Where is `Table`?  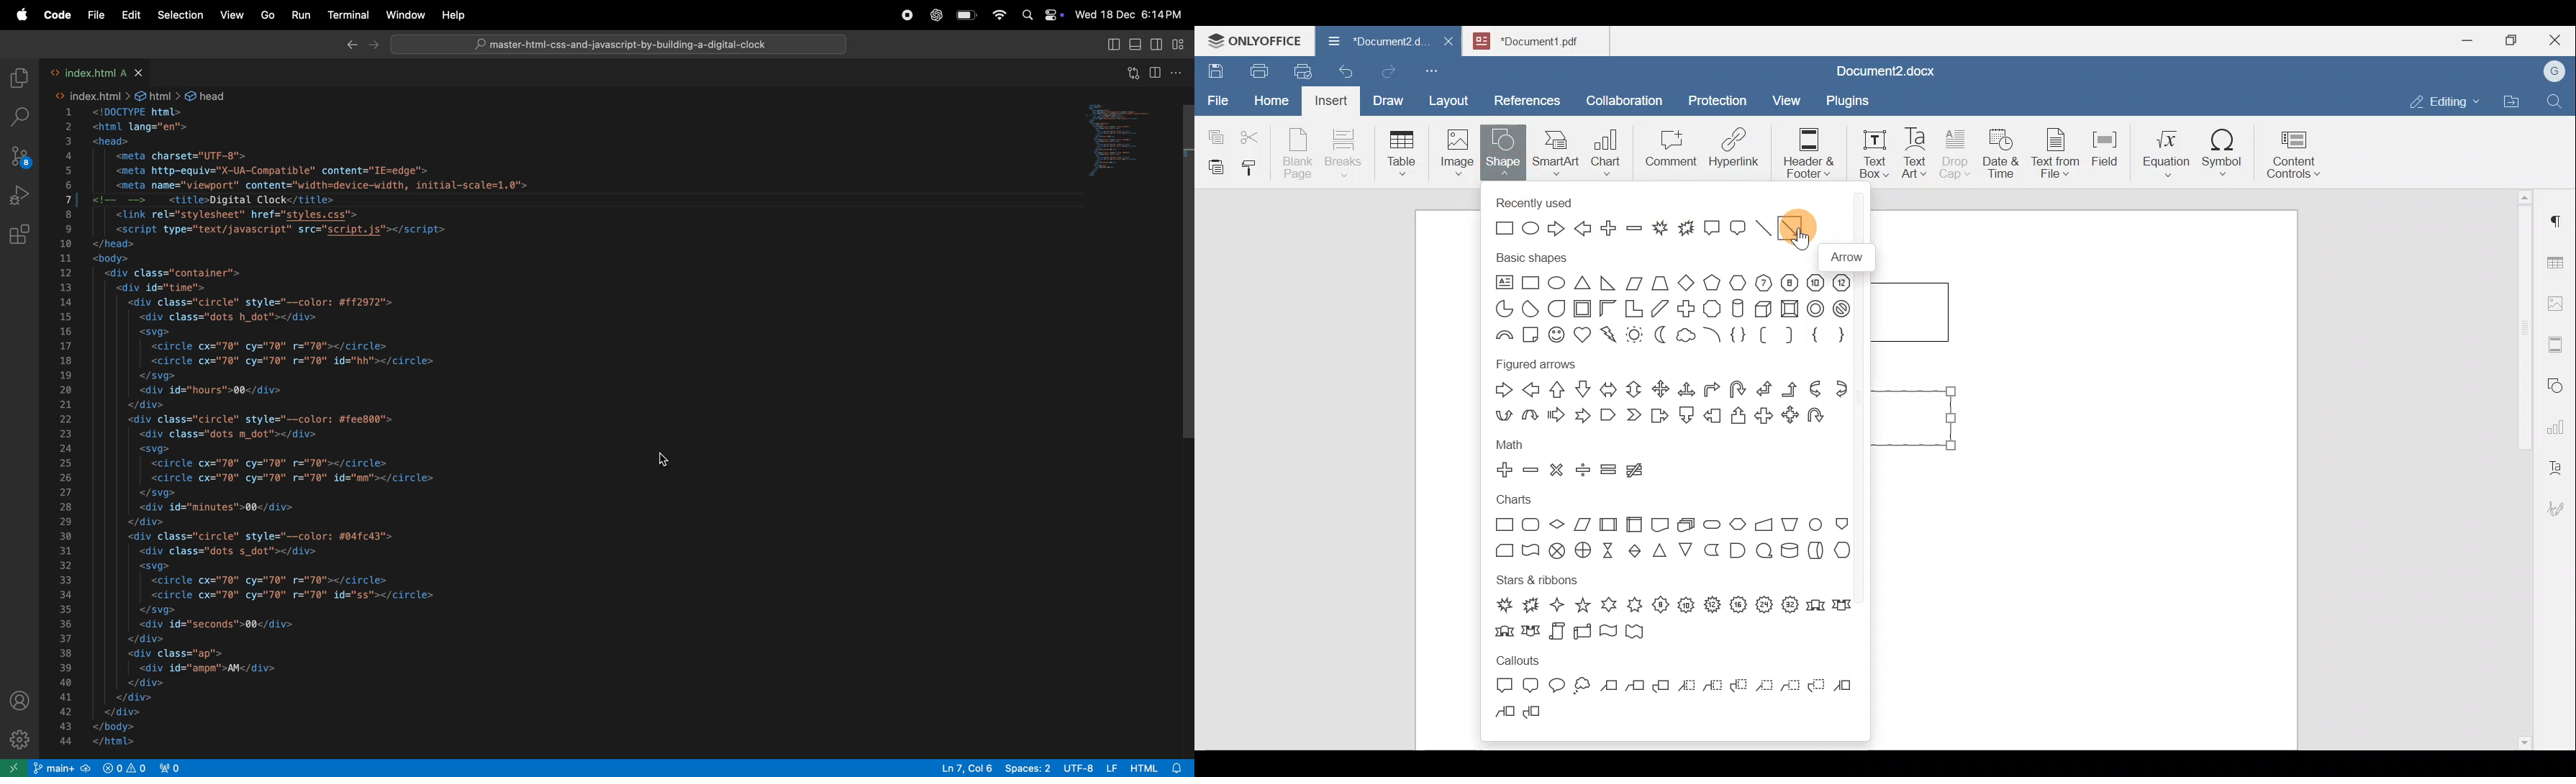
Table is located at coordinates (1402, 150).